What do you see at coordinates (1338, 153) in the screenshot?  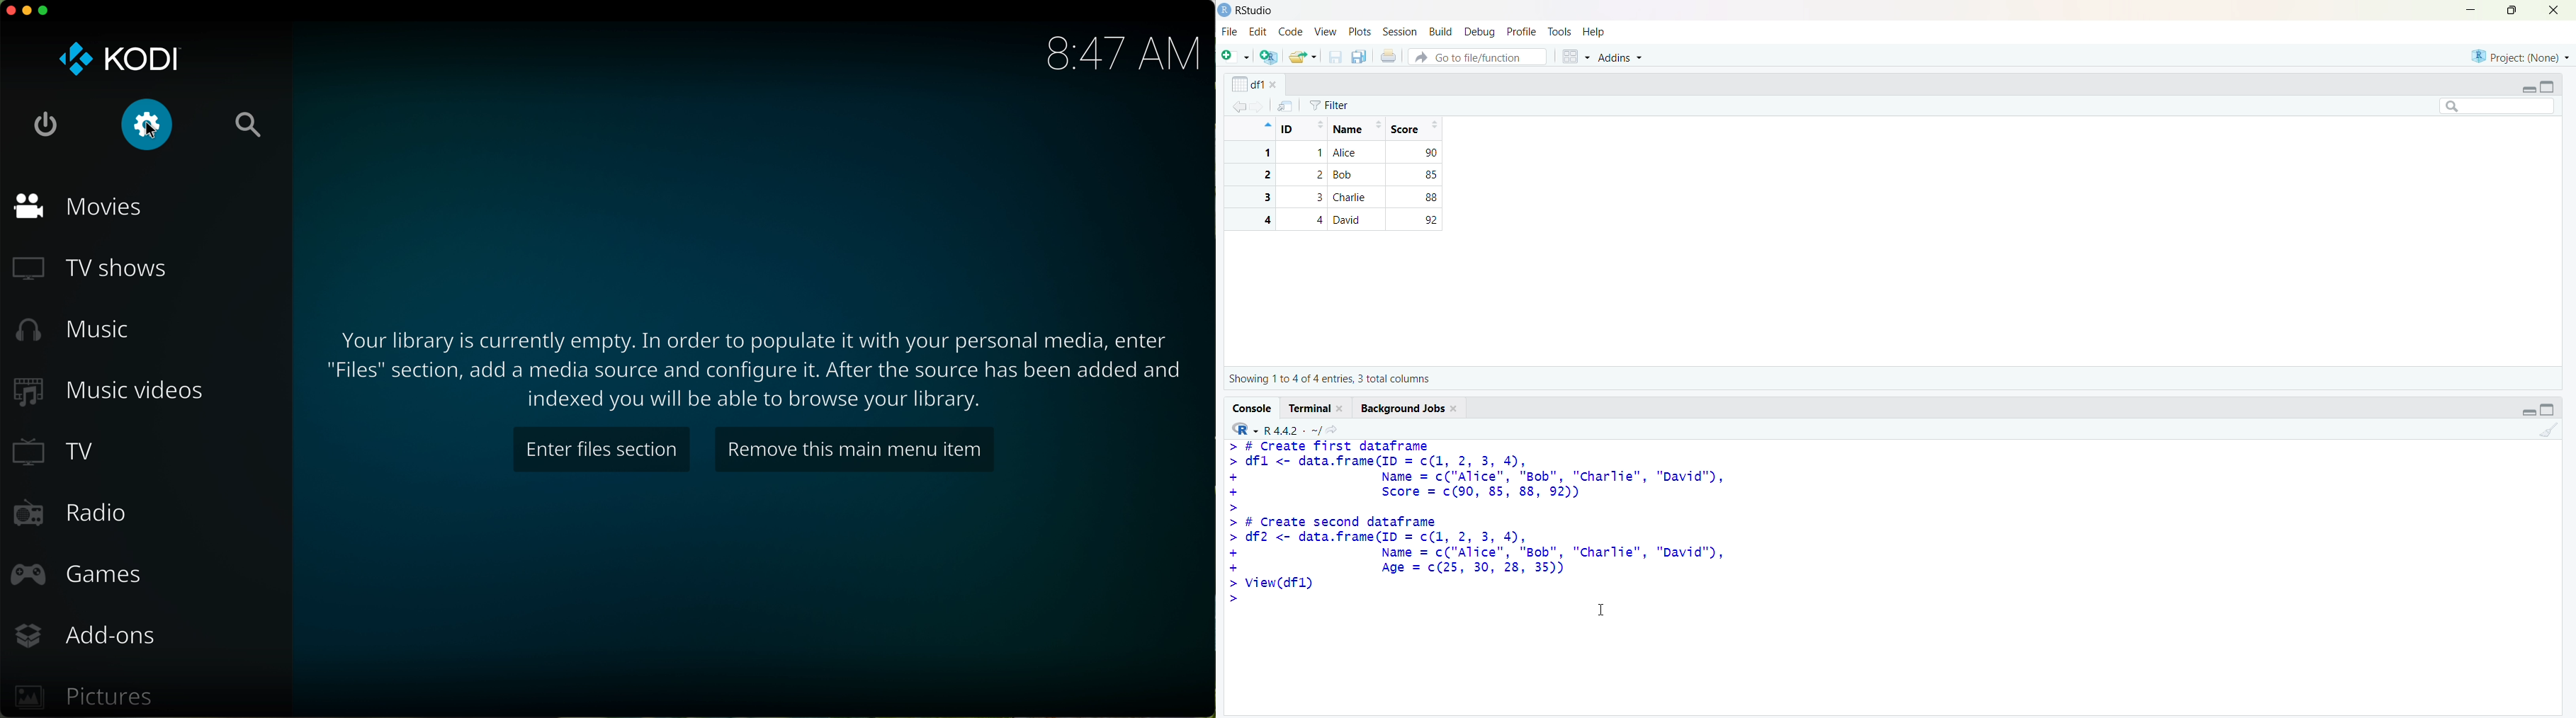 I see `1 1 Alice 90` at bounding box center [1338, 153].